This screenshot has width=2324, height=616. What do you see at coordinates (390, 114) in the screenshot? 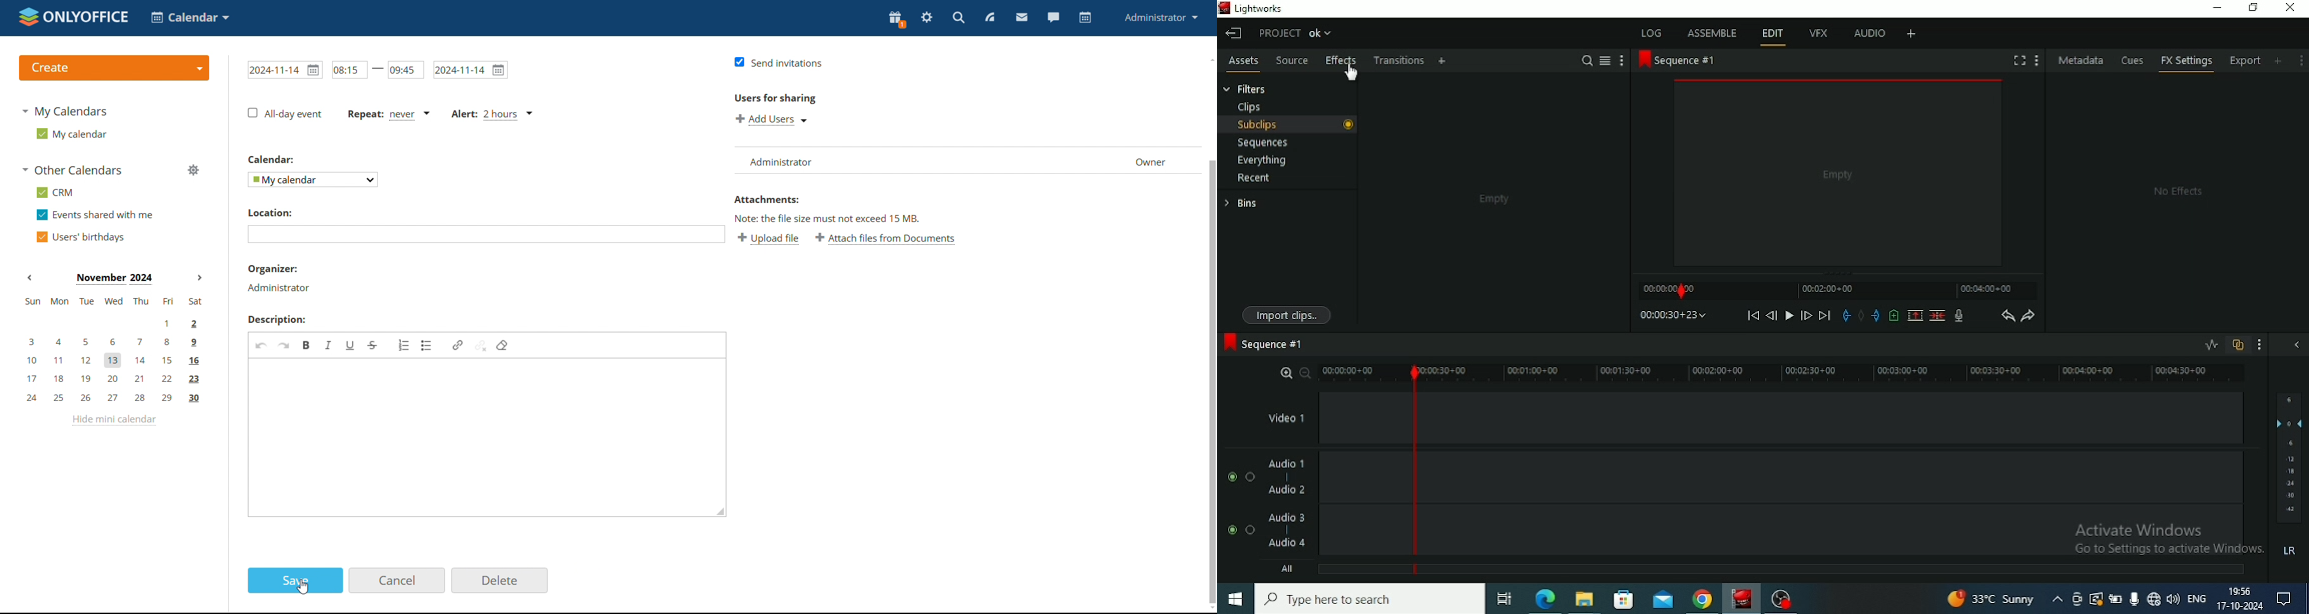
I see `event repetition` at bounding box center [390, 114].